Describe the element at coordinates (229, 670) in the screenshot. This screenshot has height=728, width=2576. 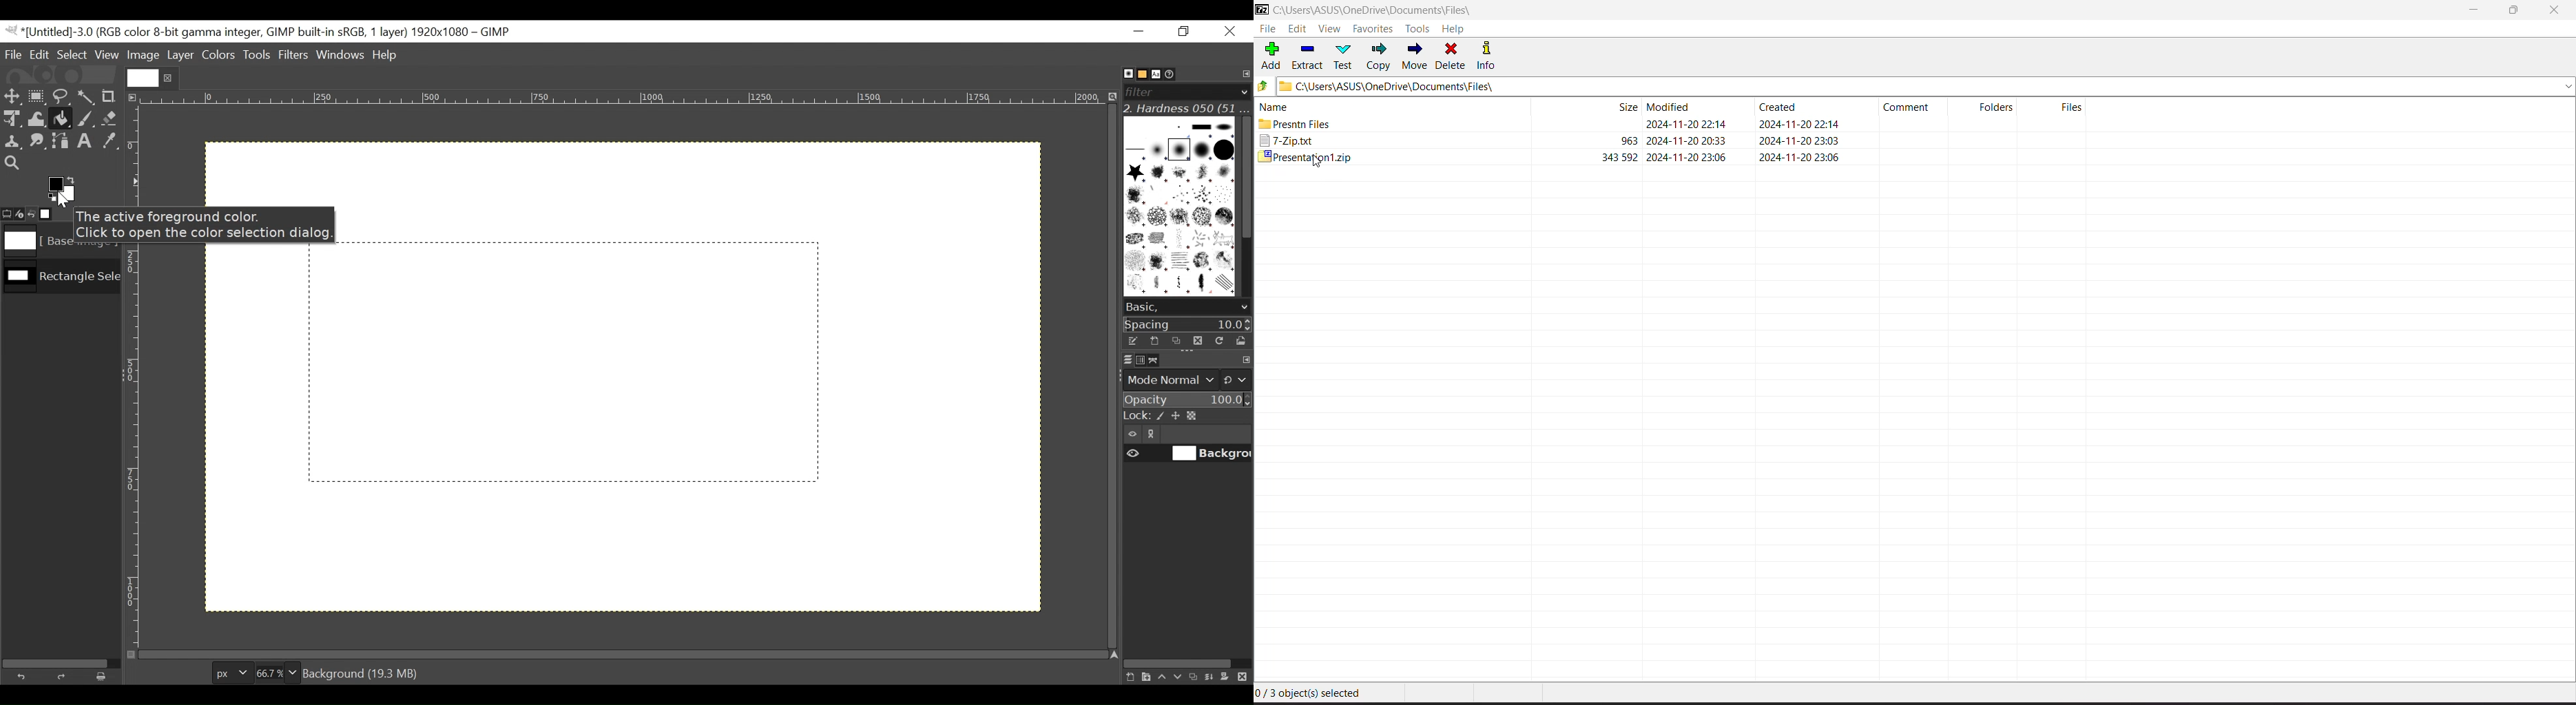
I see `Pixels` at that location.